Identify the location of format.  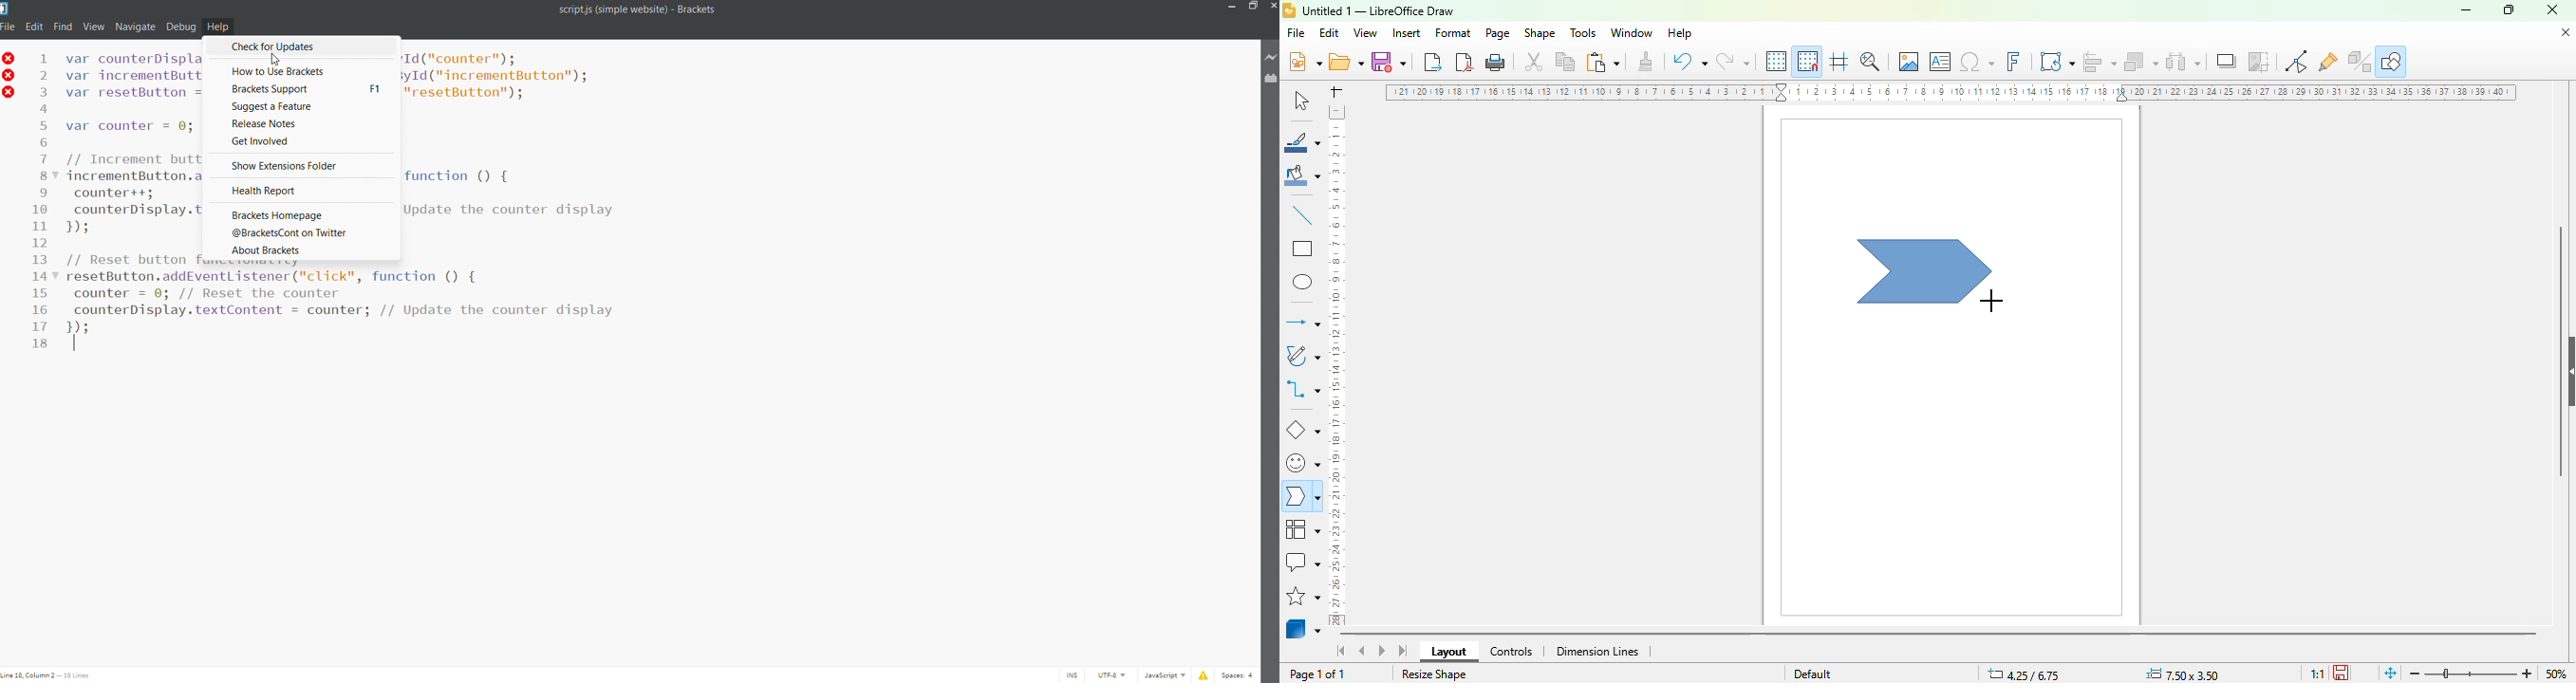
(1454, 32).